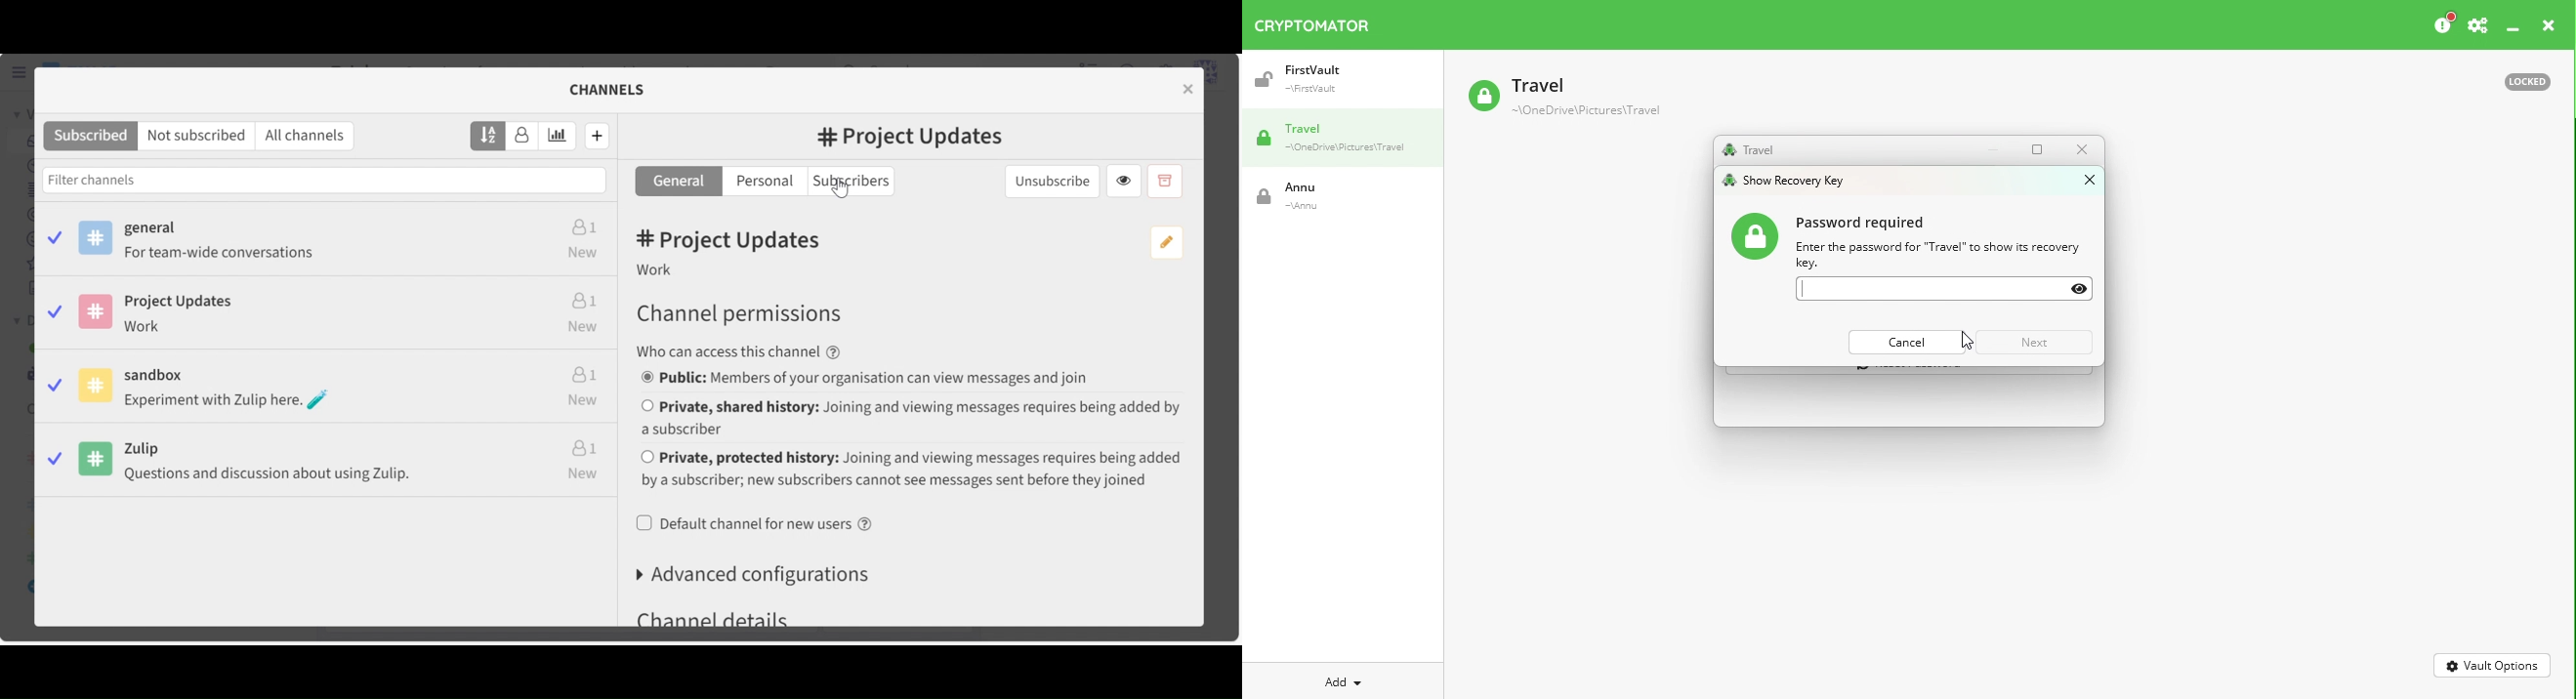 The width and height of the screenshot is (2576, 700). I want to click on Cursor, so click(842, 194).